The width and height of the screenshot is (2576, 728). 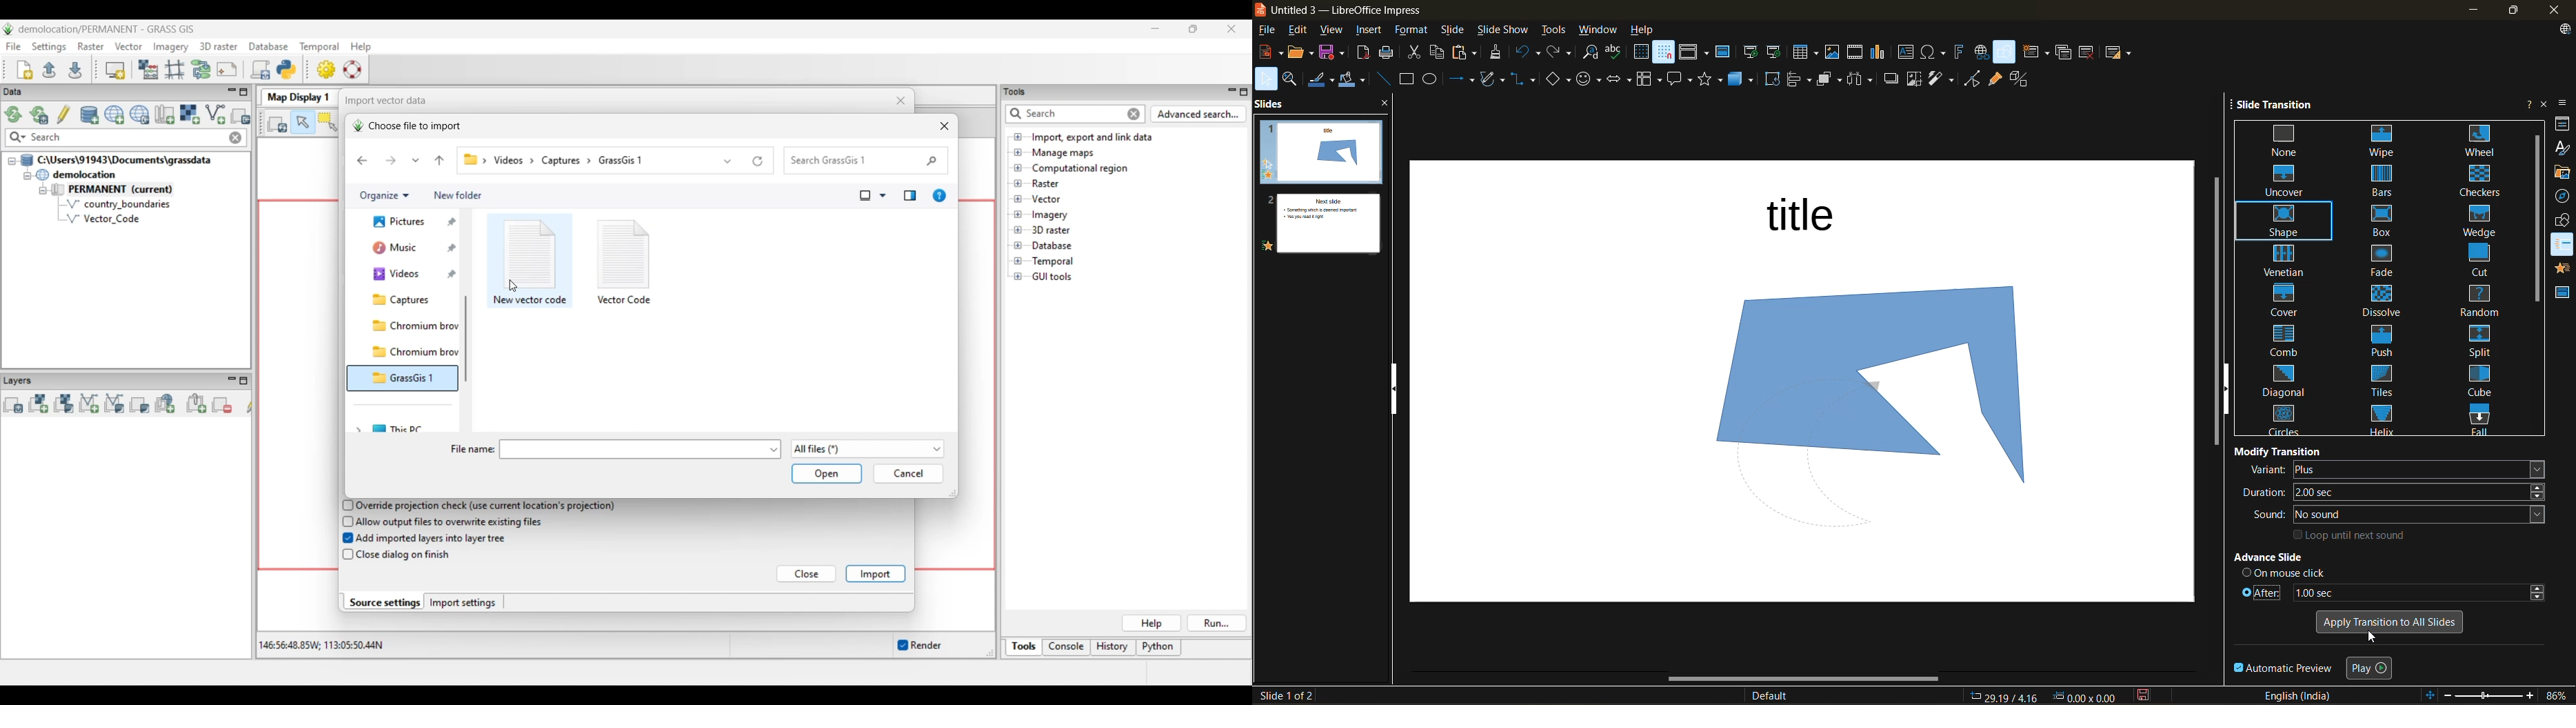 What do you see at coordinates (1996, 79) in the screenshot?
I see `show gluepoint functions` at bounding box center [1996, 79].